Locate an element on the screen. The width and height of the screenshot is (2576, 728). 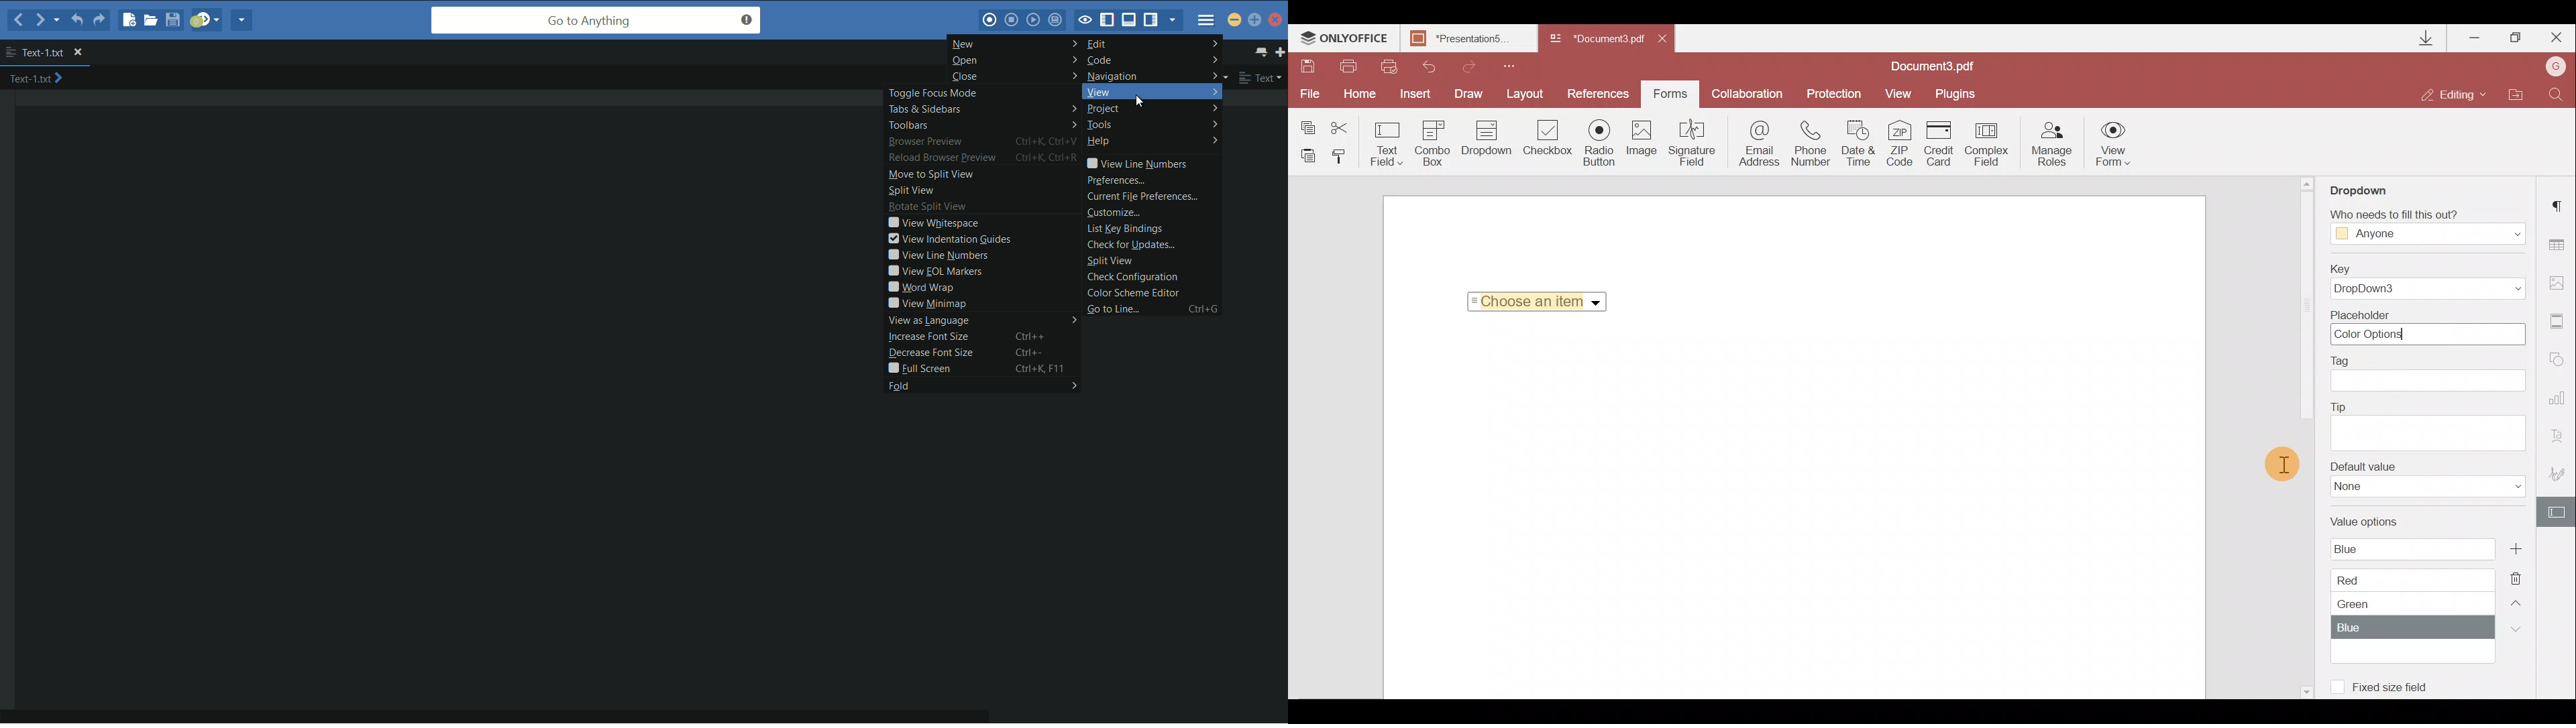
Value options is located at coordinates (2411, 586).